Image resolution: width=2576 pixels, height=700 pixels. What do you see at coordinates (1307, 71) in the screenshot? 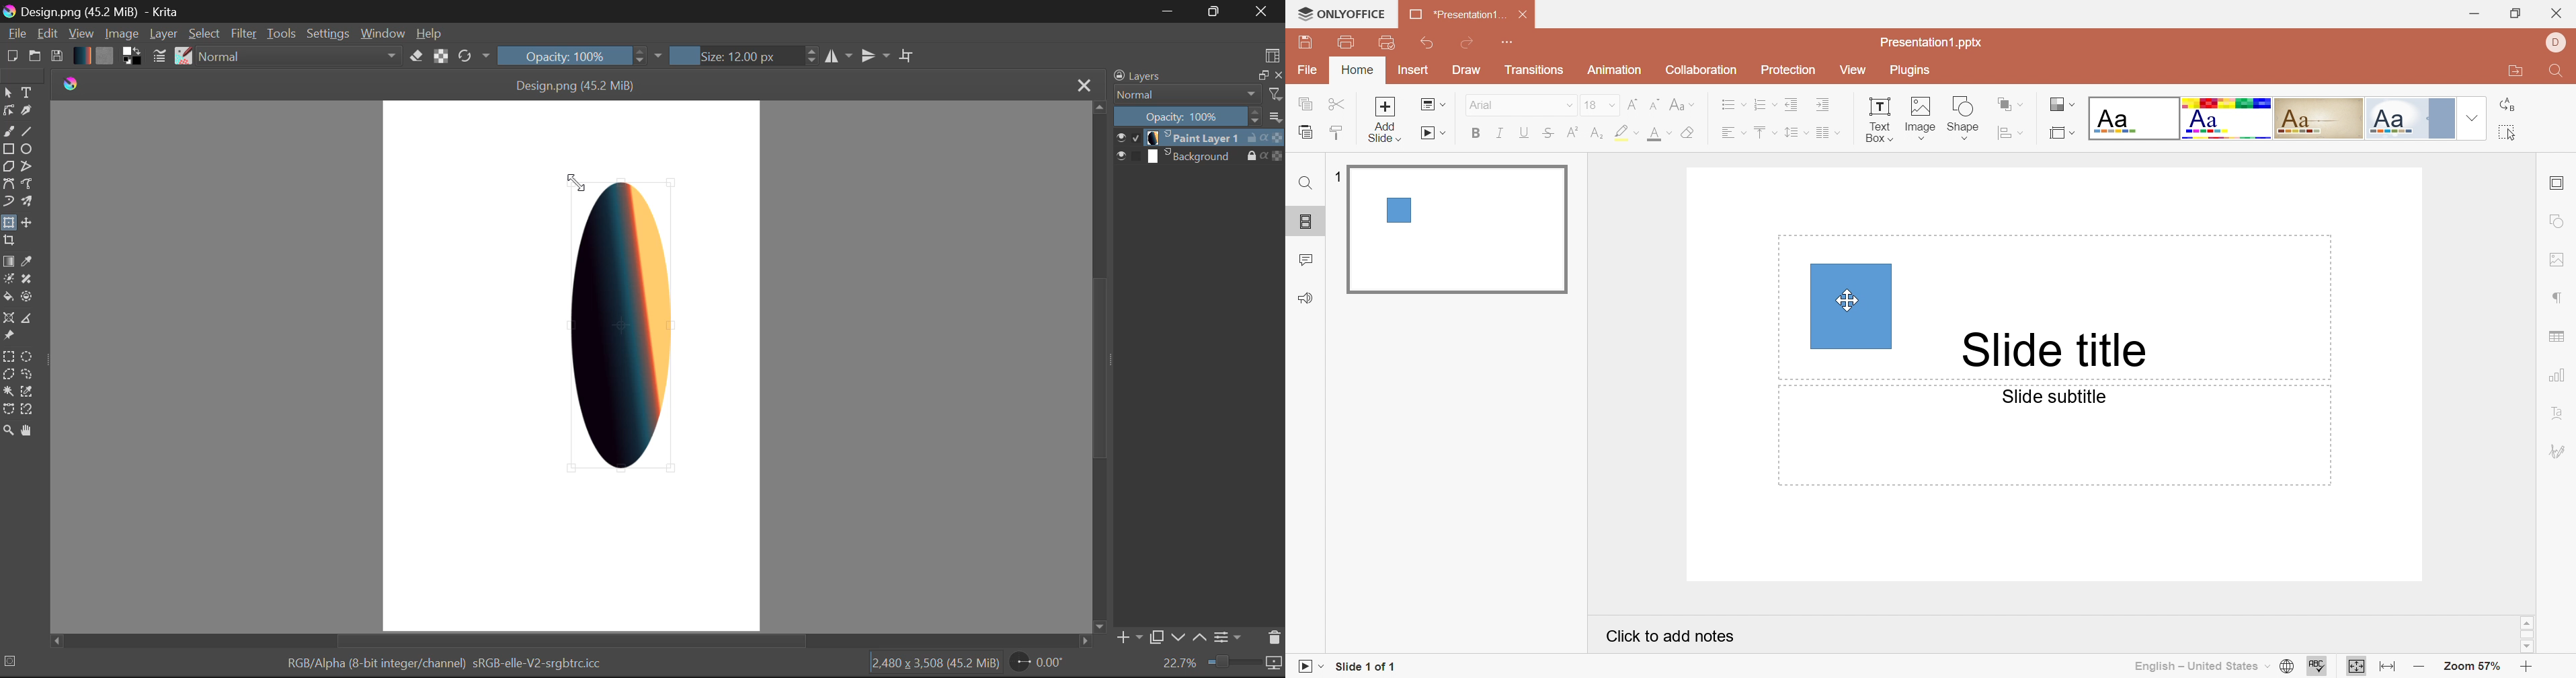
I see `File` at bounding box center [1307, 71].